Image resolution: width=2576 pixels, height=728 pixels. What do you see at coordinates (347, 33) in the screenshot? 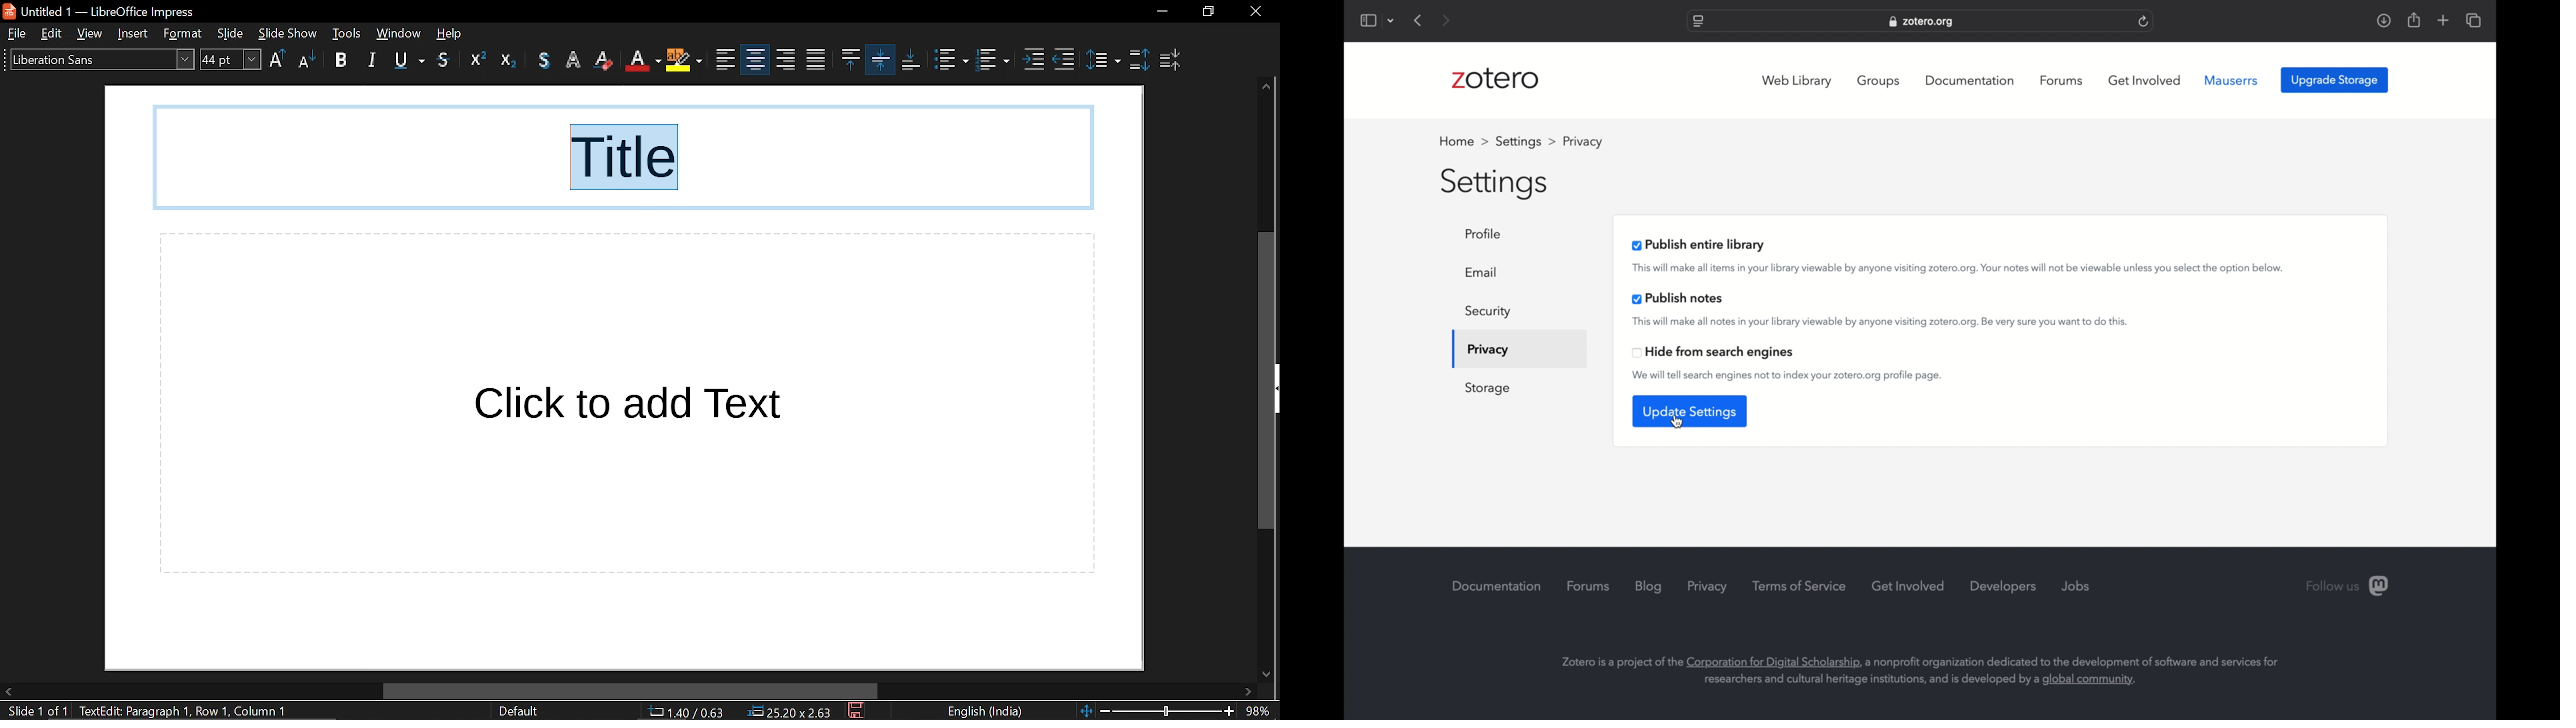
I see `tools` at bounding box center [347, 33].